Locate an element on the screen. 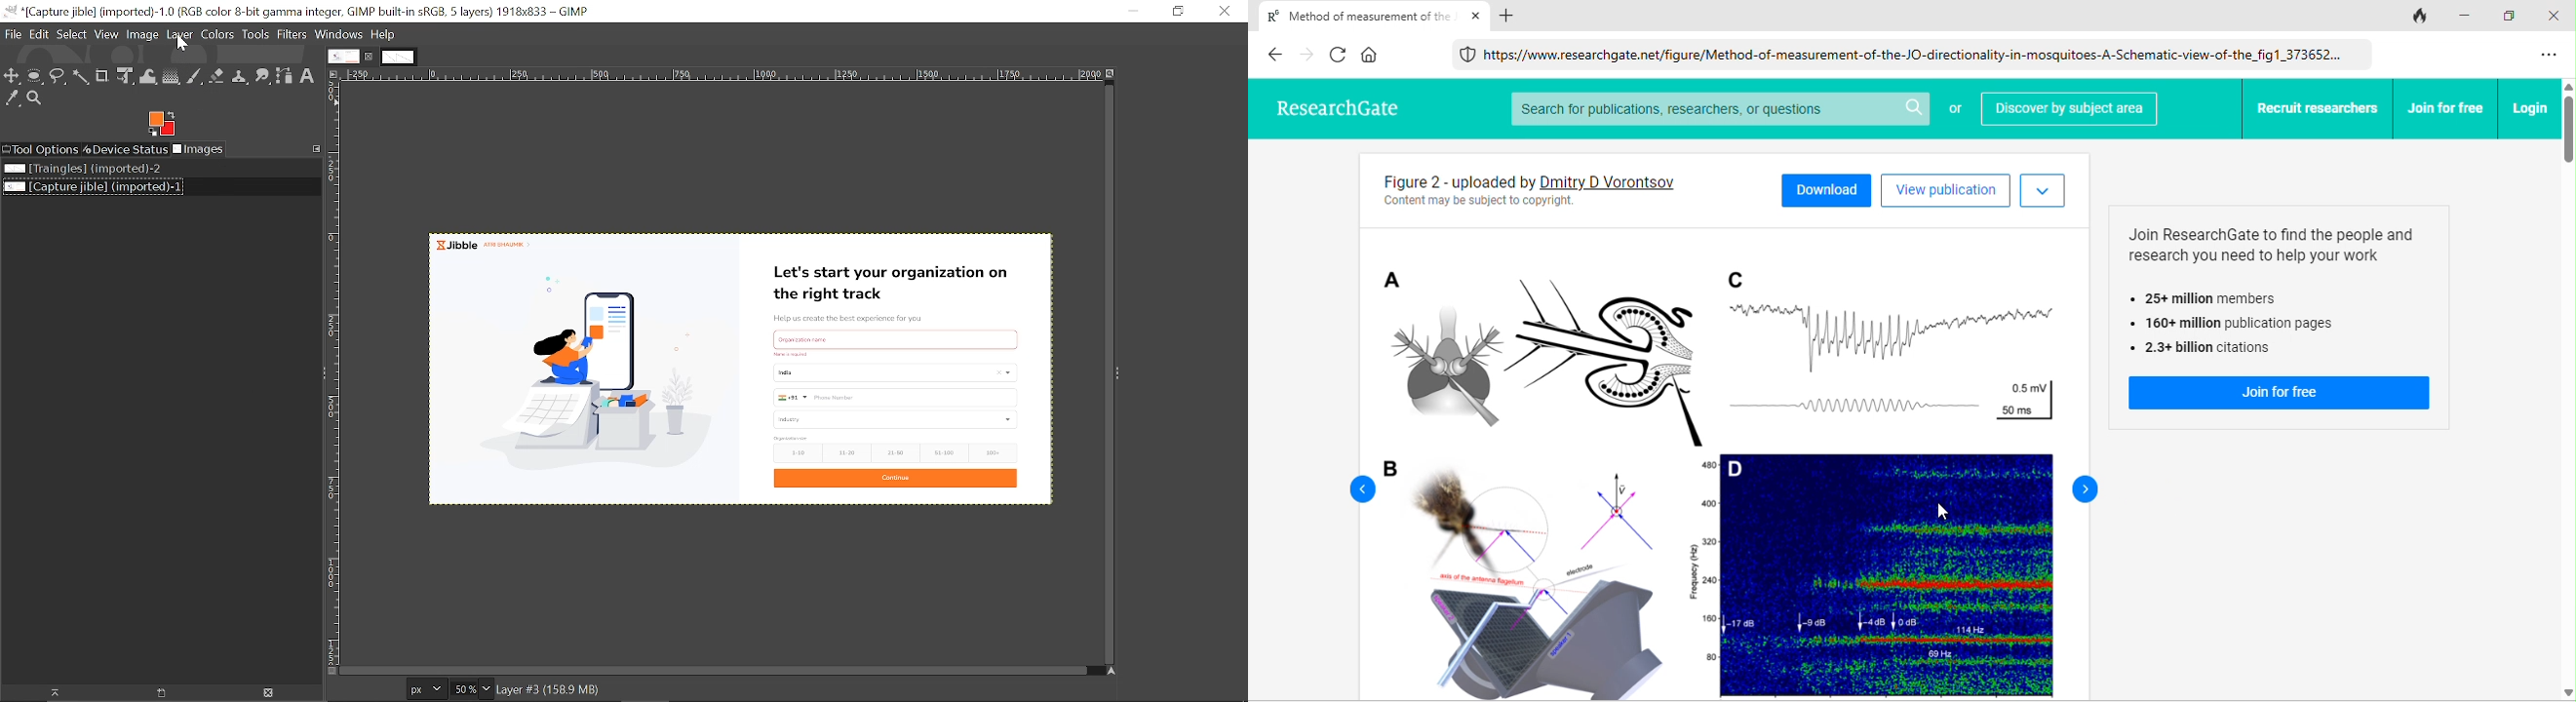 Image resolution: width=2576 pixels, height=728 pixels. Restore down is located at coordinates (1177, 13).